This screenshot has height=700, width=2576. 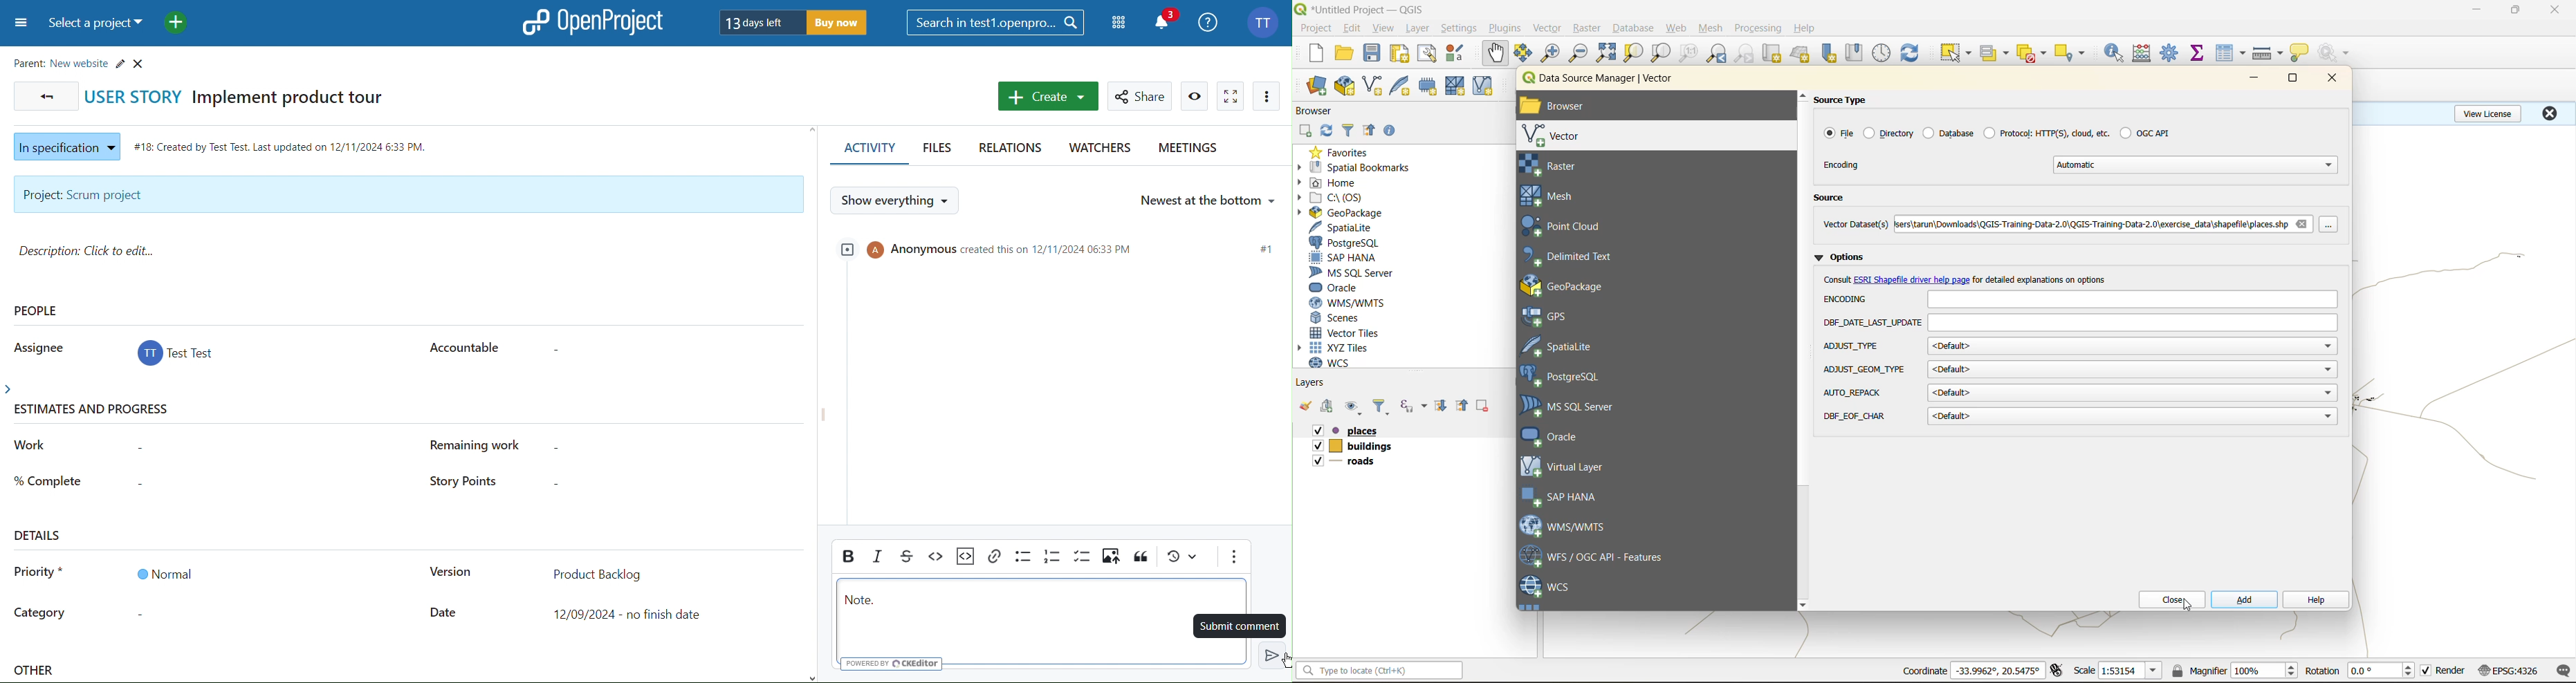 I want to click on add, so click(x=2244, y=599).